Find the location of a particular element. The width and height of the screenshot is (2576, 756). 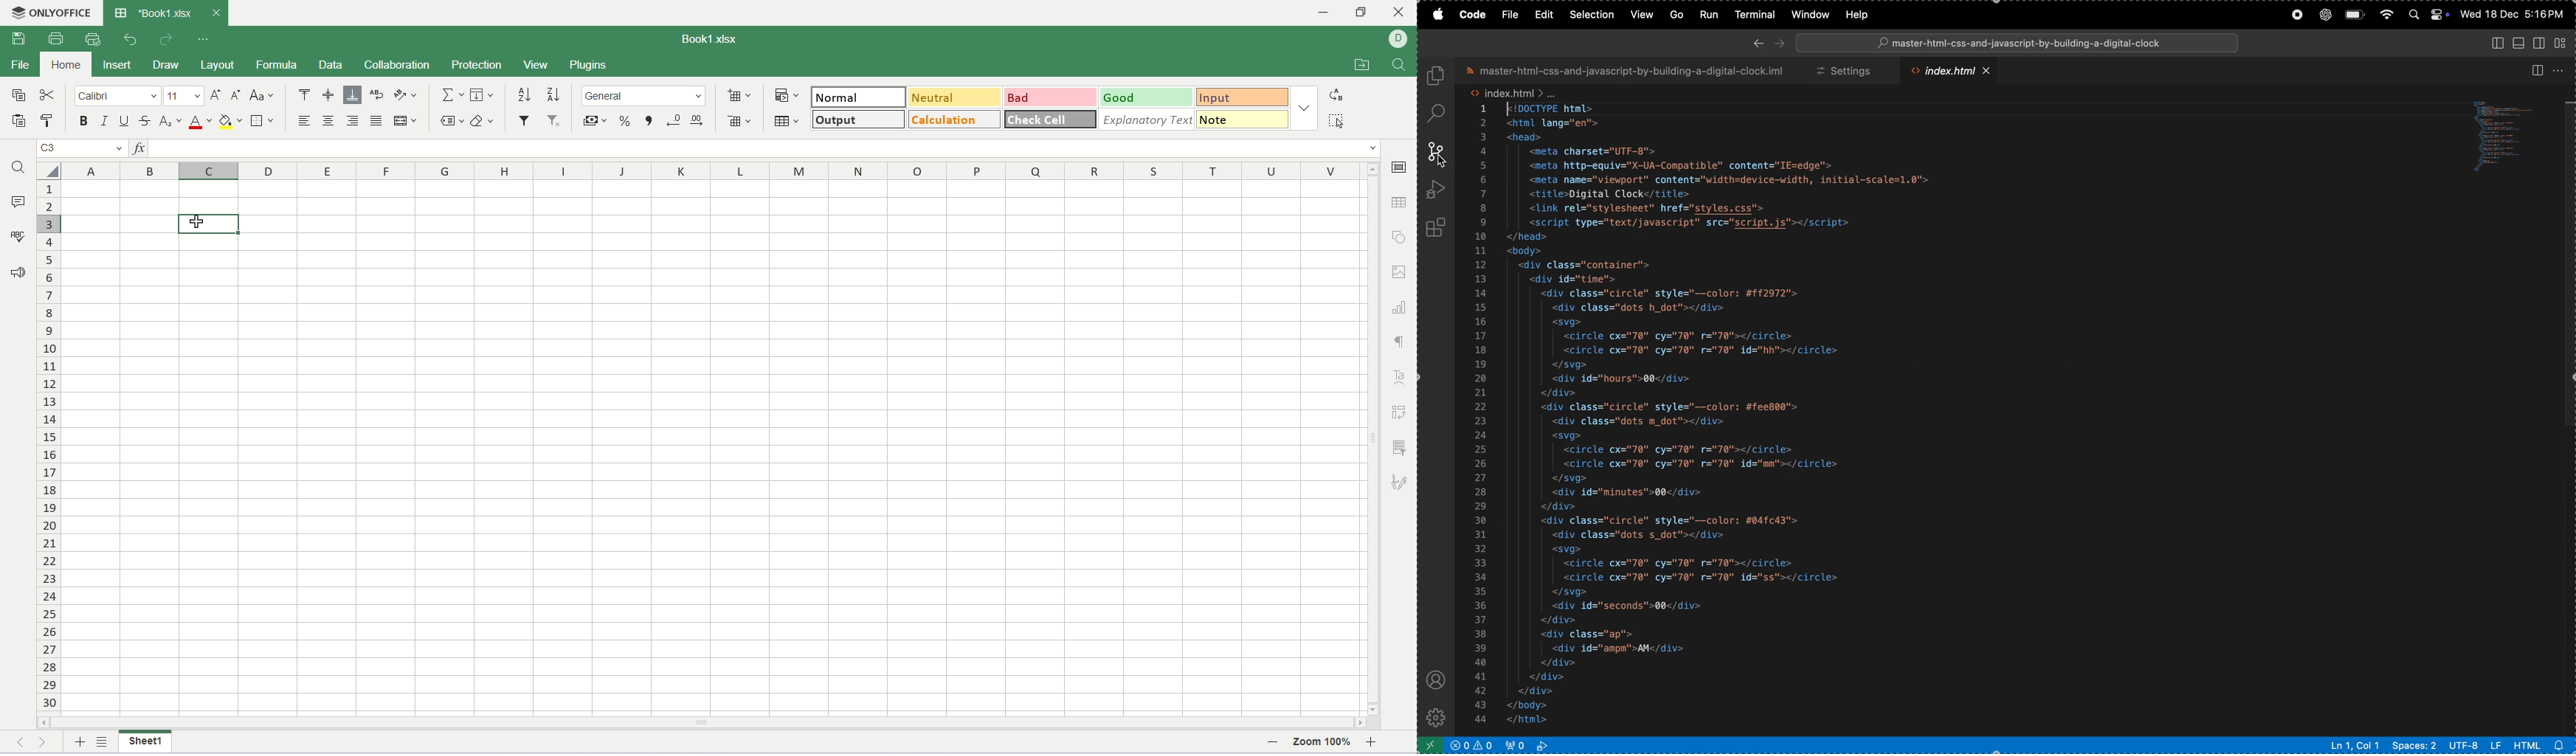

number format is located at coordinates (646, 97).